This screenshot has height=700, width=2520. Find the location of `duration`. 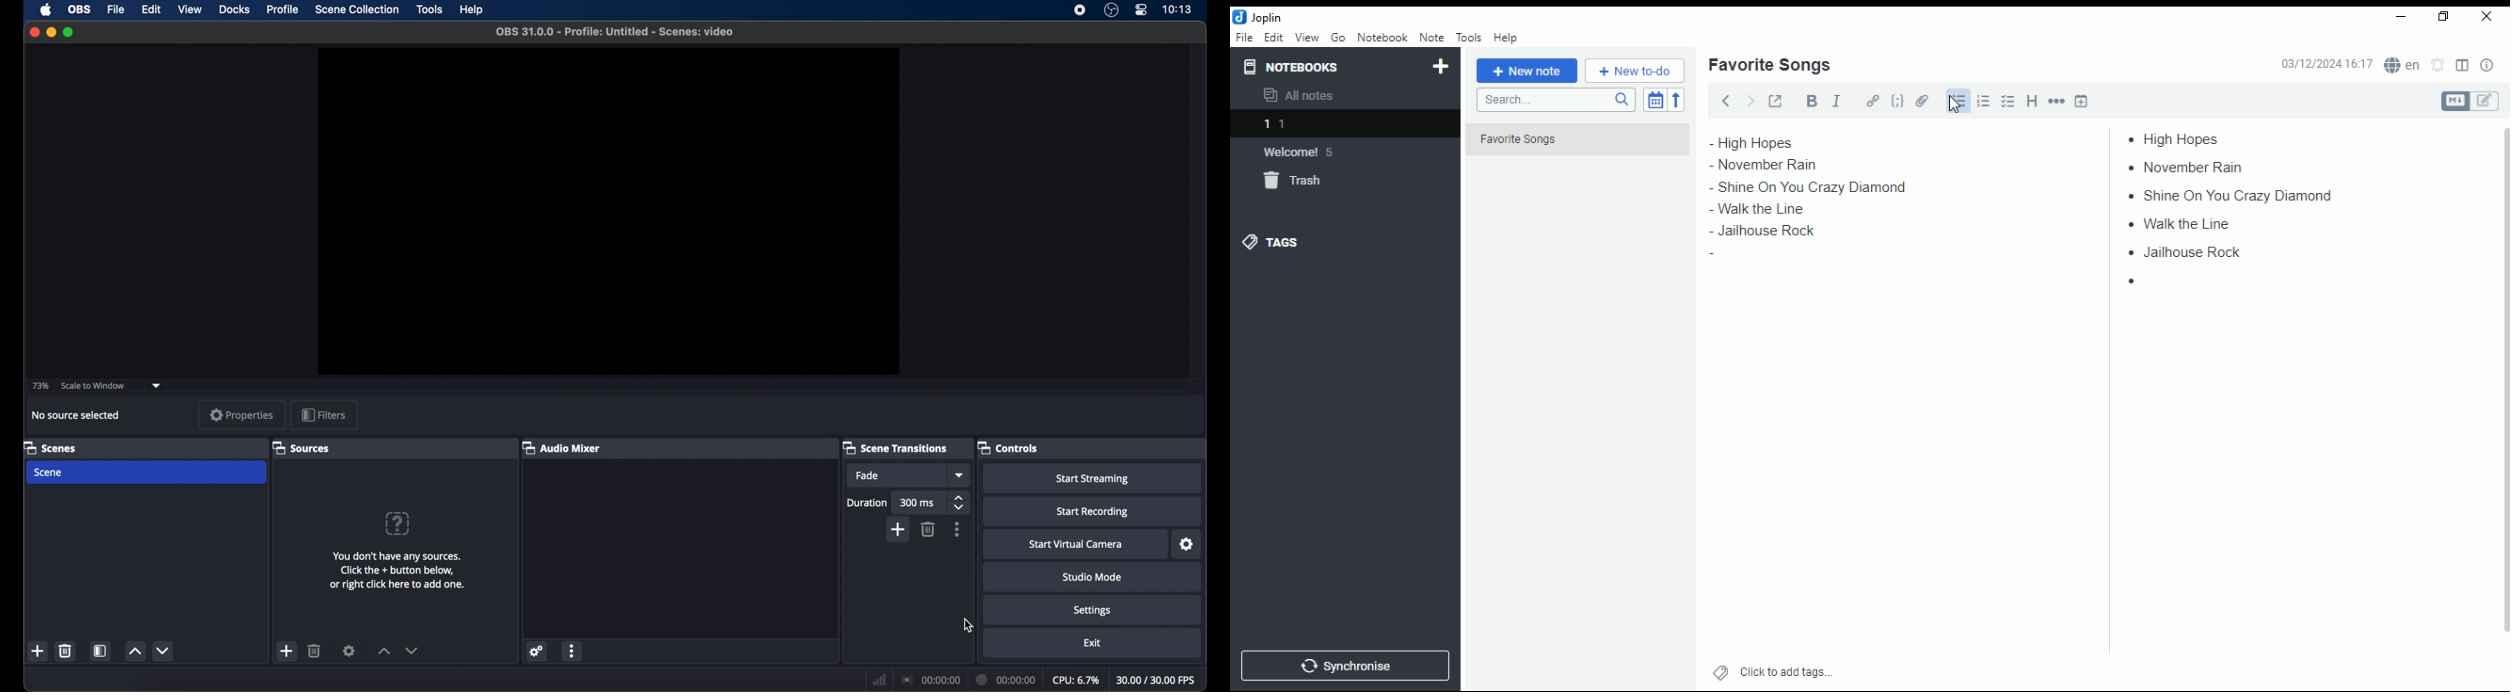

duration is located at coordinates (866, 504).